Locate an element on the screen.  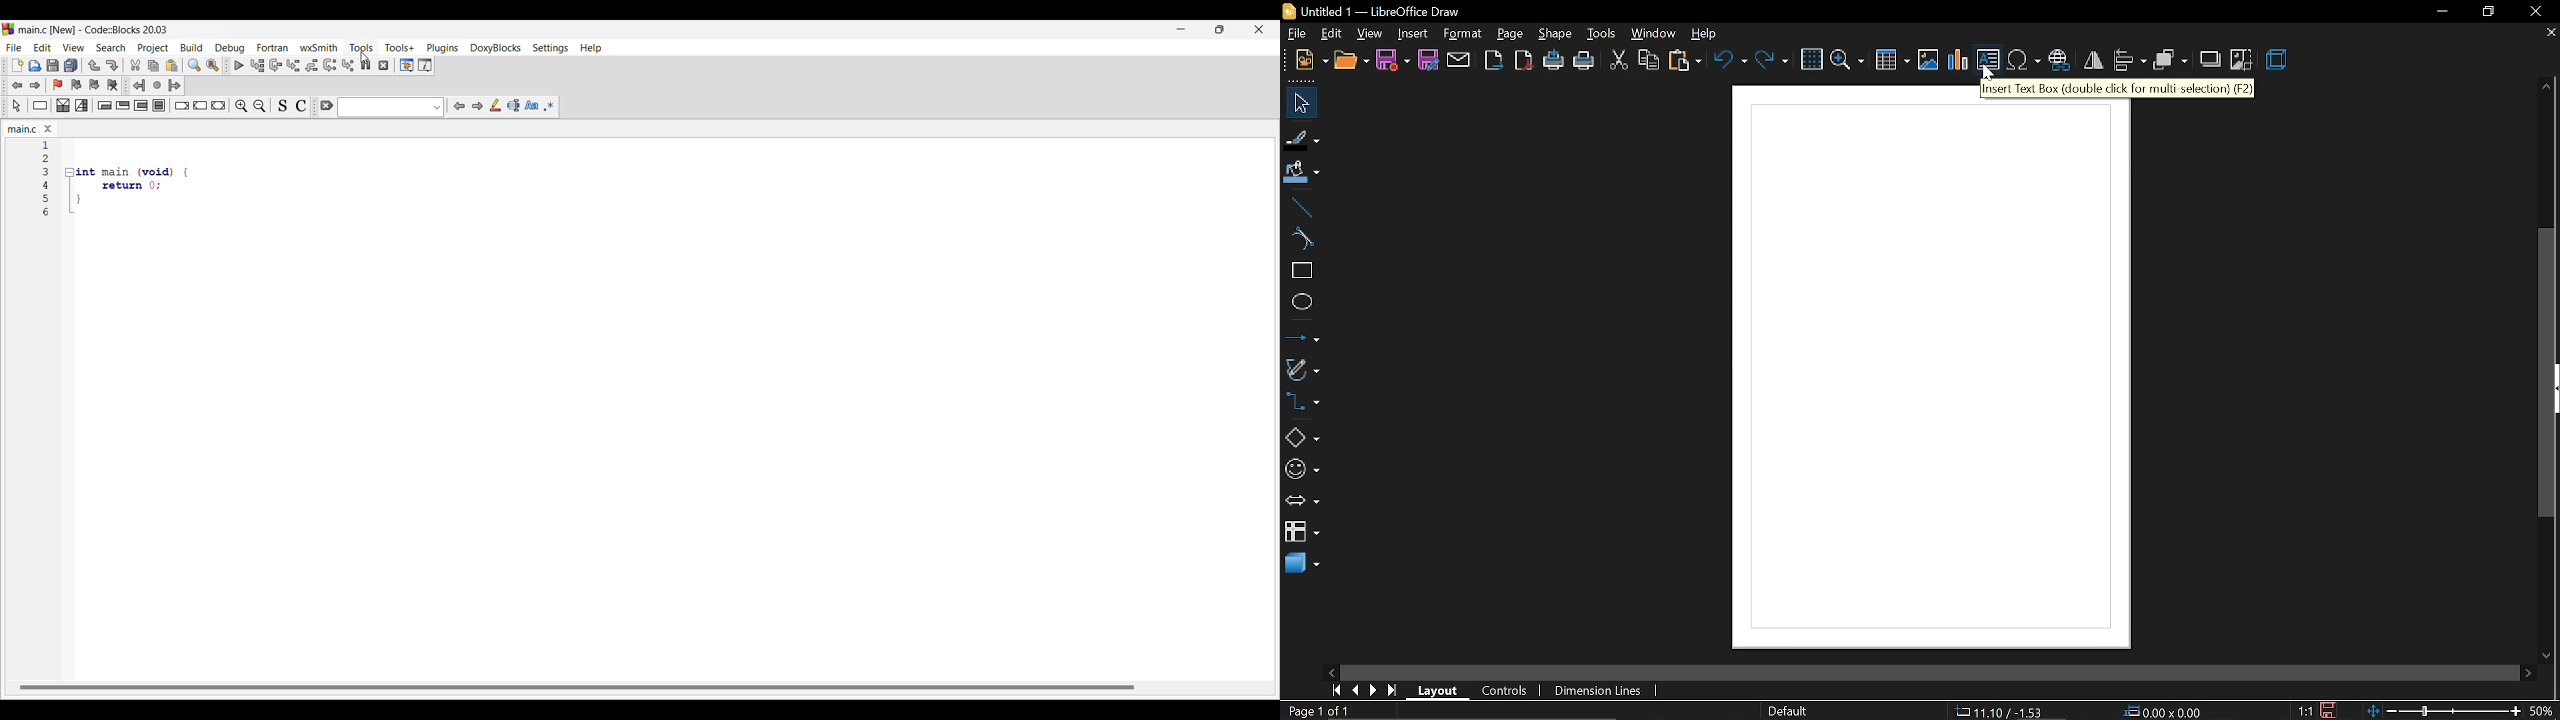
go to first page is located at coordinates (1334, 692).